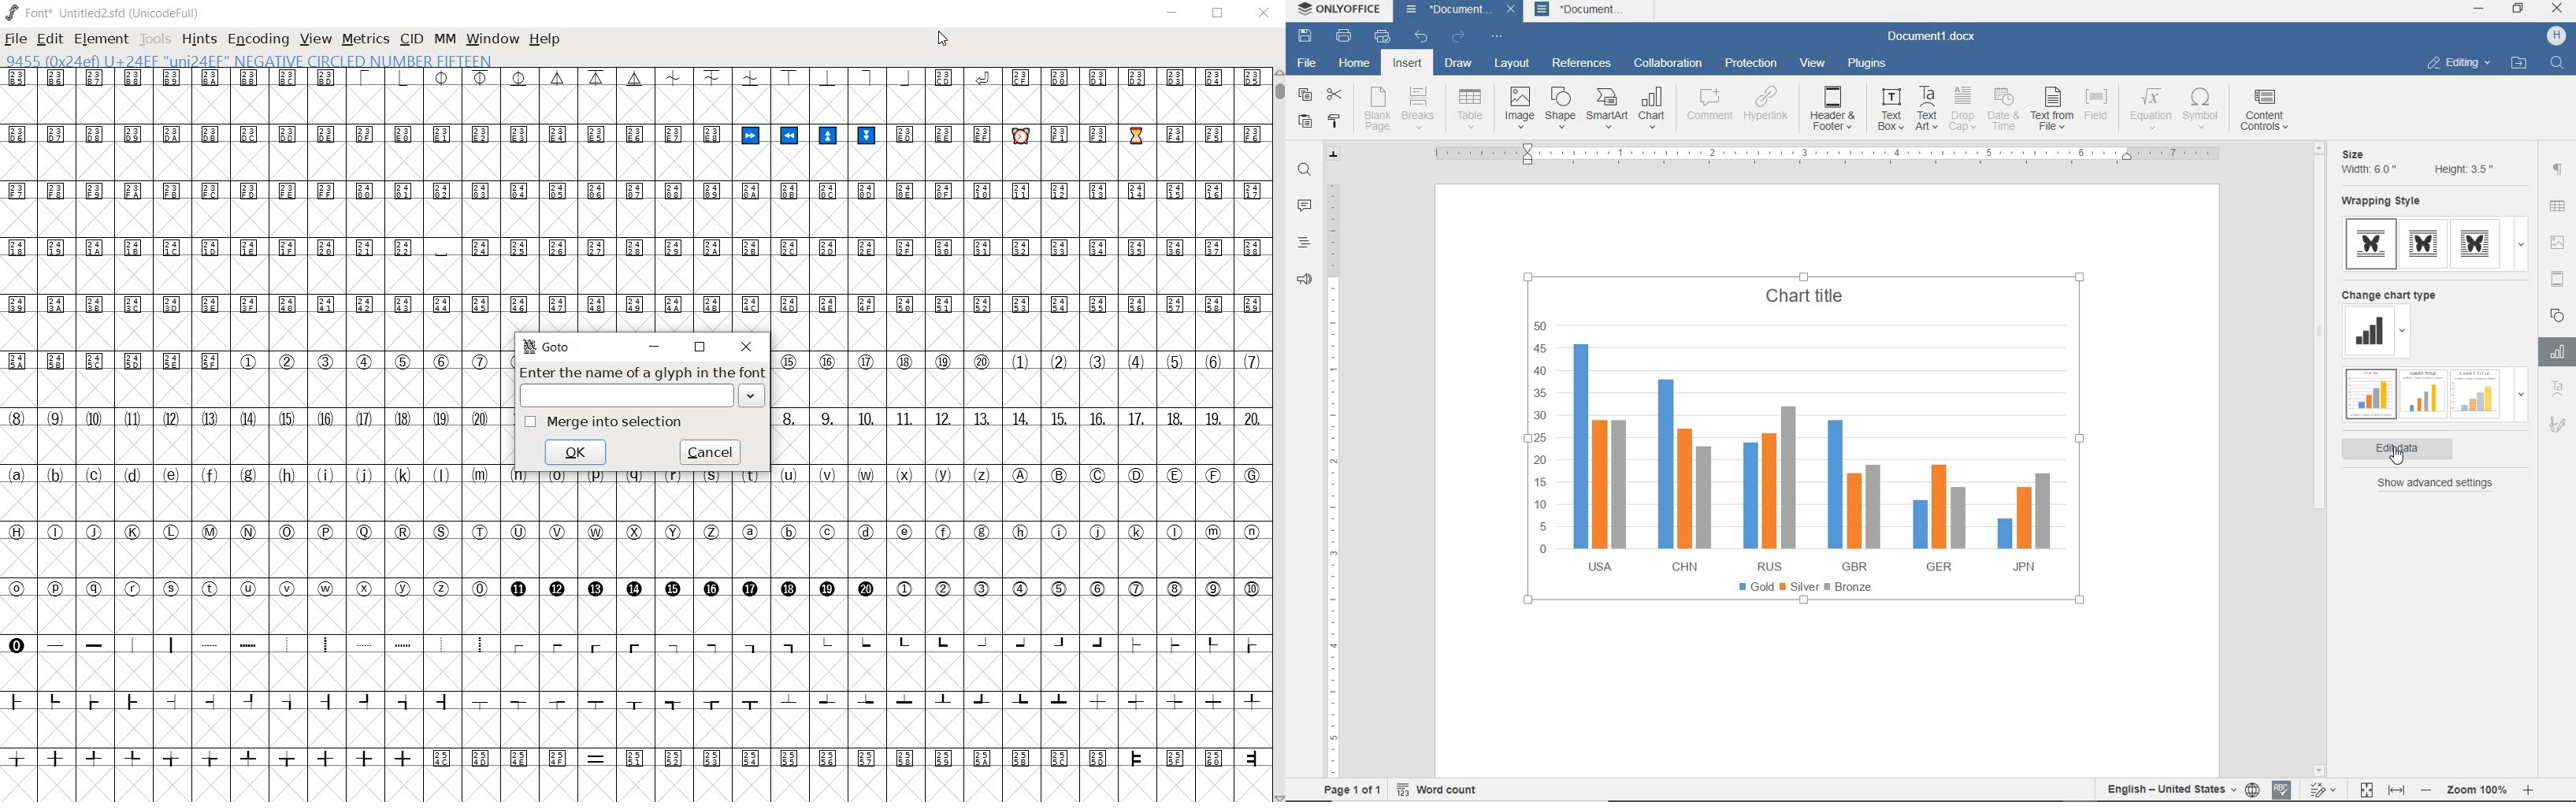  I want to click on TOOLS, so click(156, 39).